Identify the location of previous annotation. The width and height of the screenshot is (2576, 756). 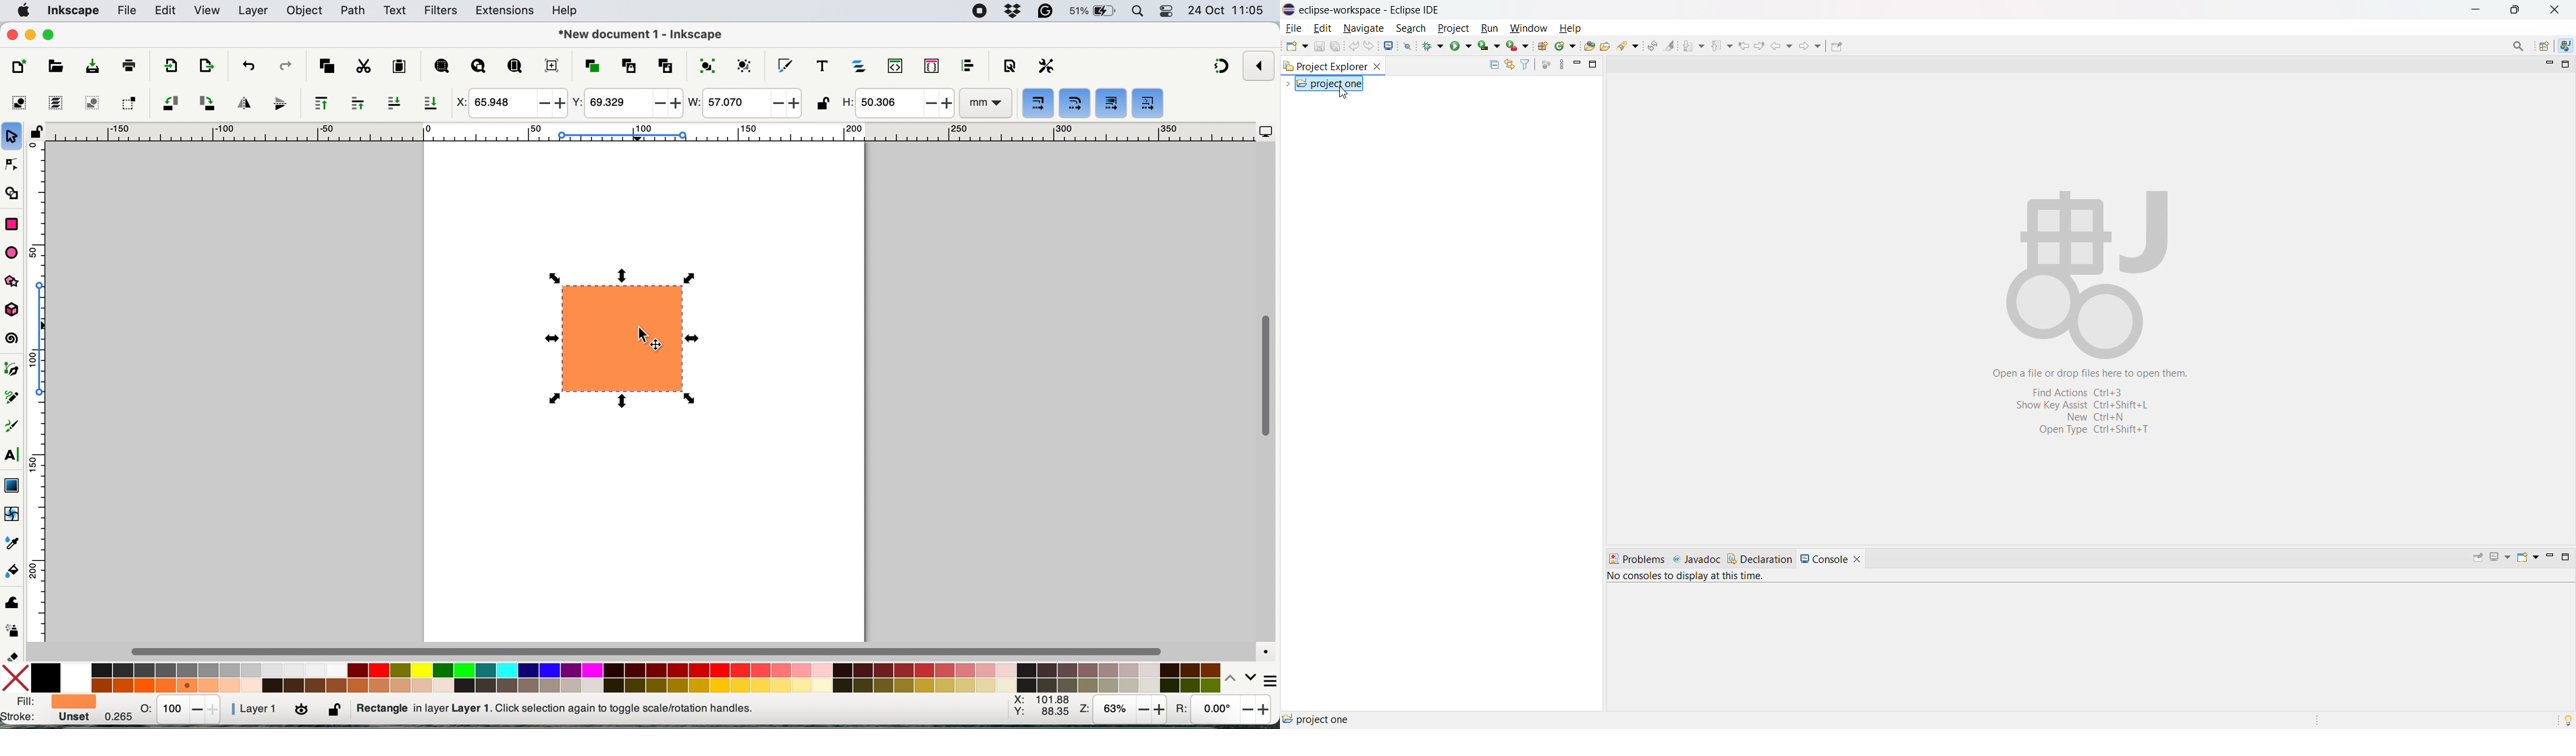
(1721, 45).